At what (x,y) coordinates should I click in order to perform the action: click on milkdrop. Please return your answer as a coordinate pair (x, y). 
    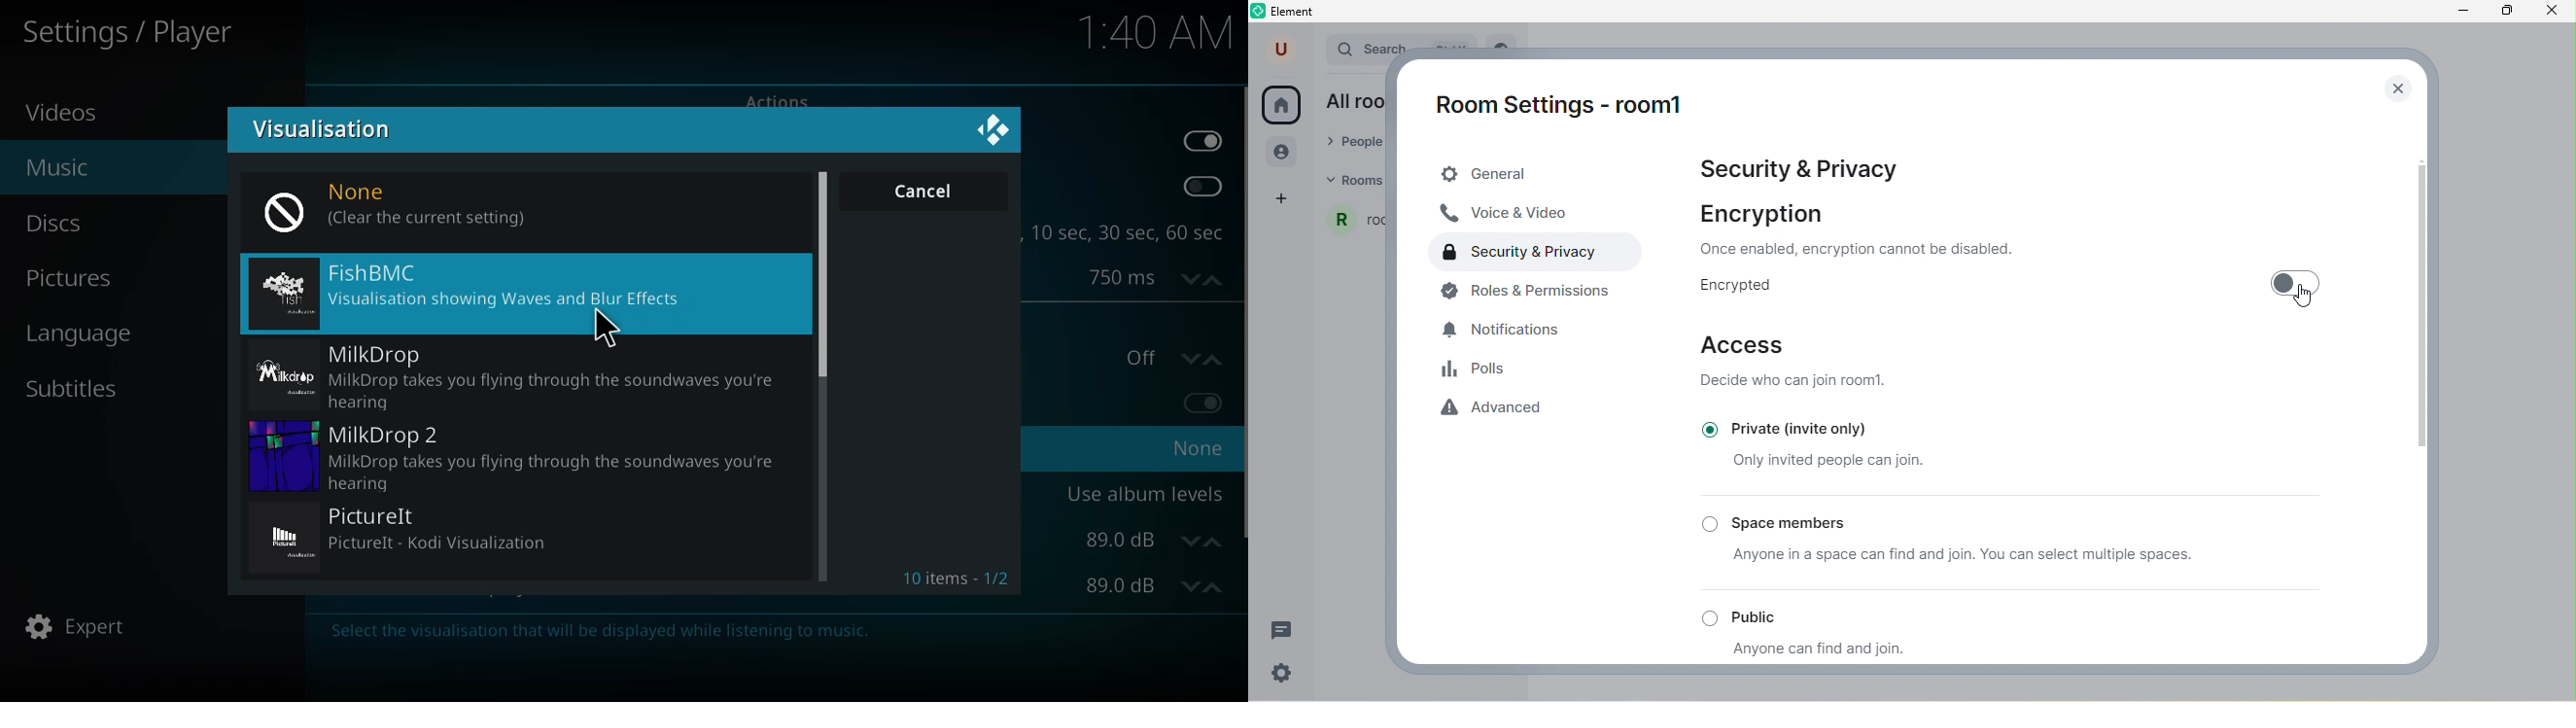
    Looking at the image, I should click on (514, 373).